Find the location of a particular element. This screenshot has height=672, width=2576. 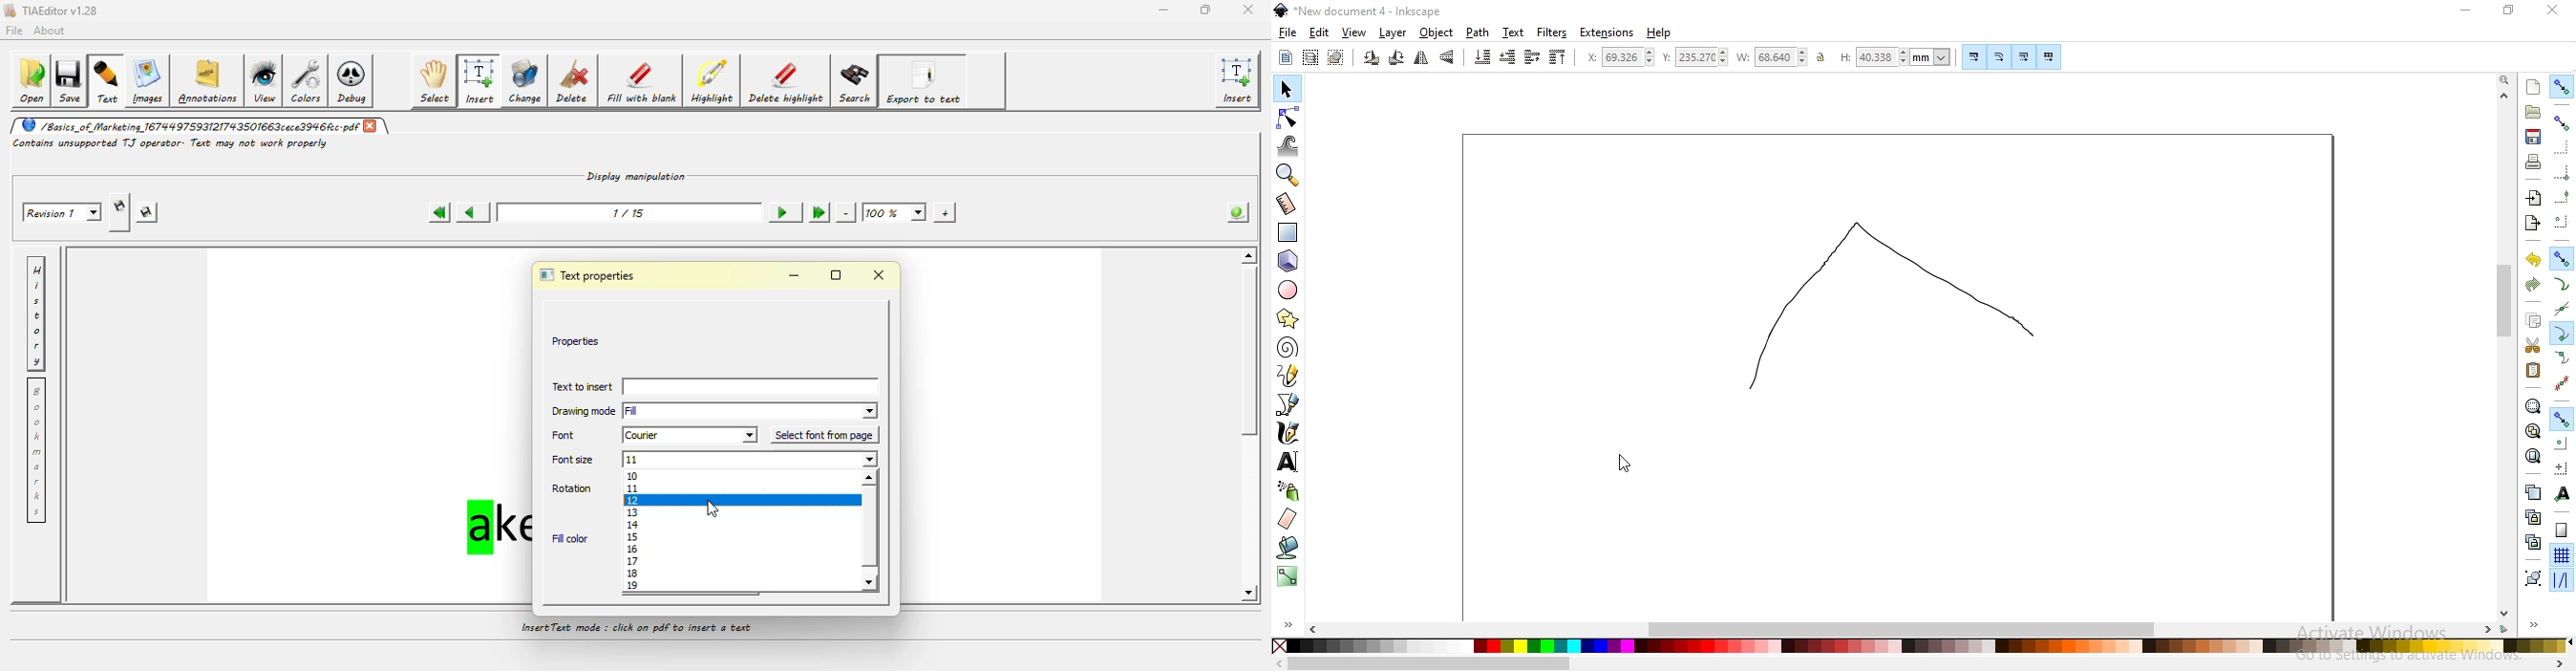

extensions is located at coordinates (1607, 33).